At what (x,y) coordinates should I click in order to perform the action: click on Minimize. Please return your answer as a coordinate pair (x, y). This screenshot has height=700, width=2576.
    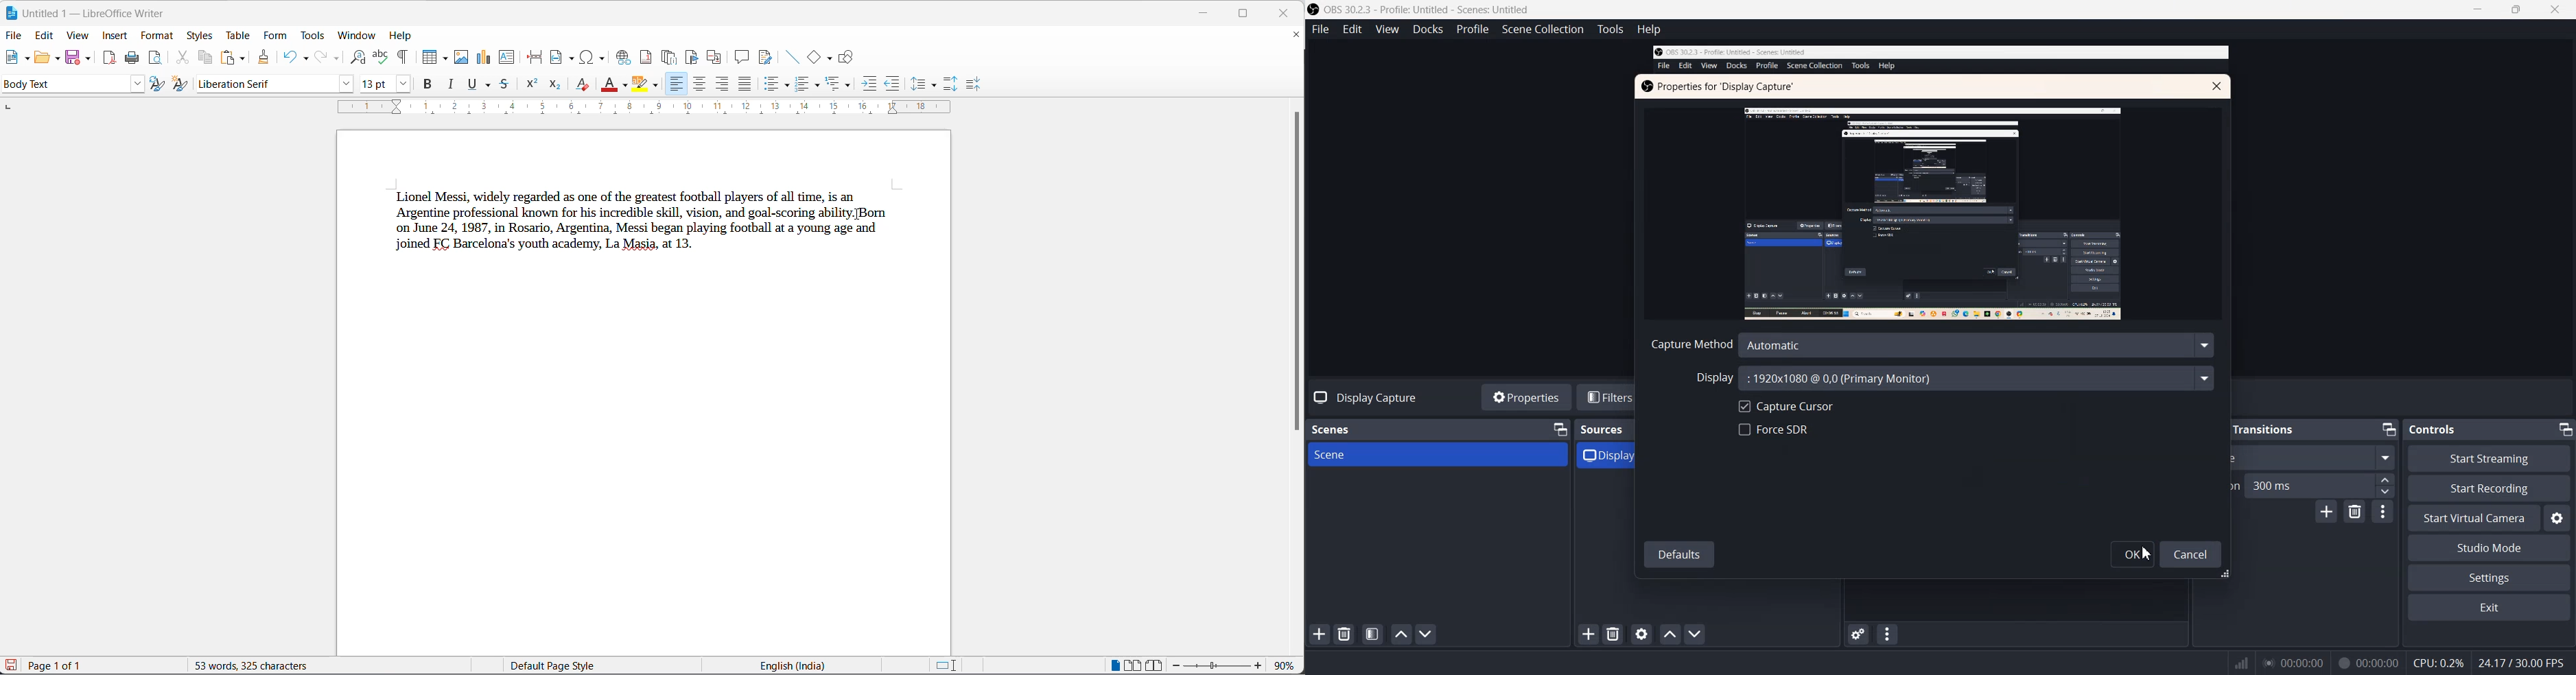
    Looking at the image, I should click on (1559, 429).